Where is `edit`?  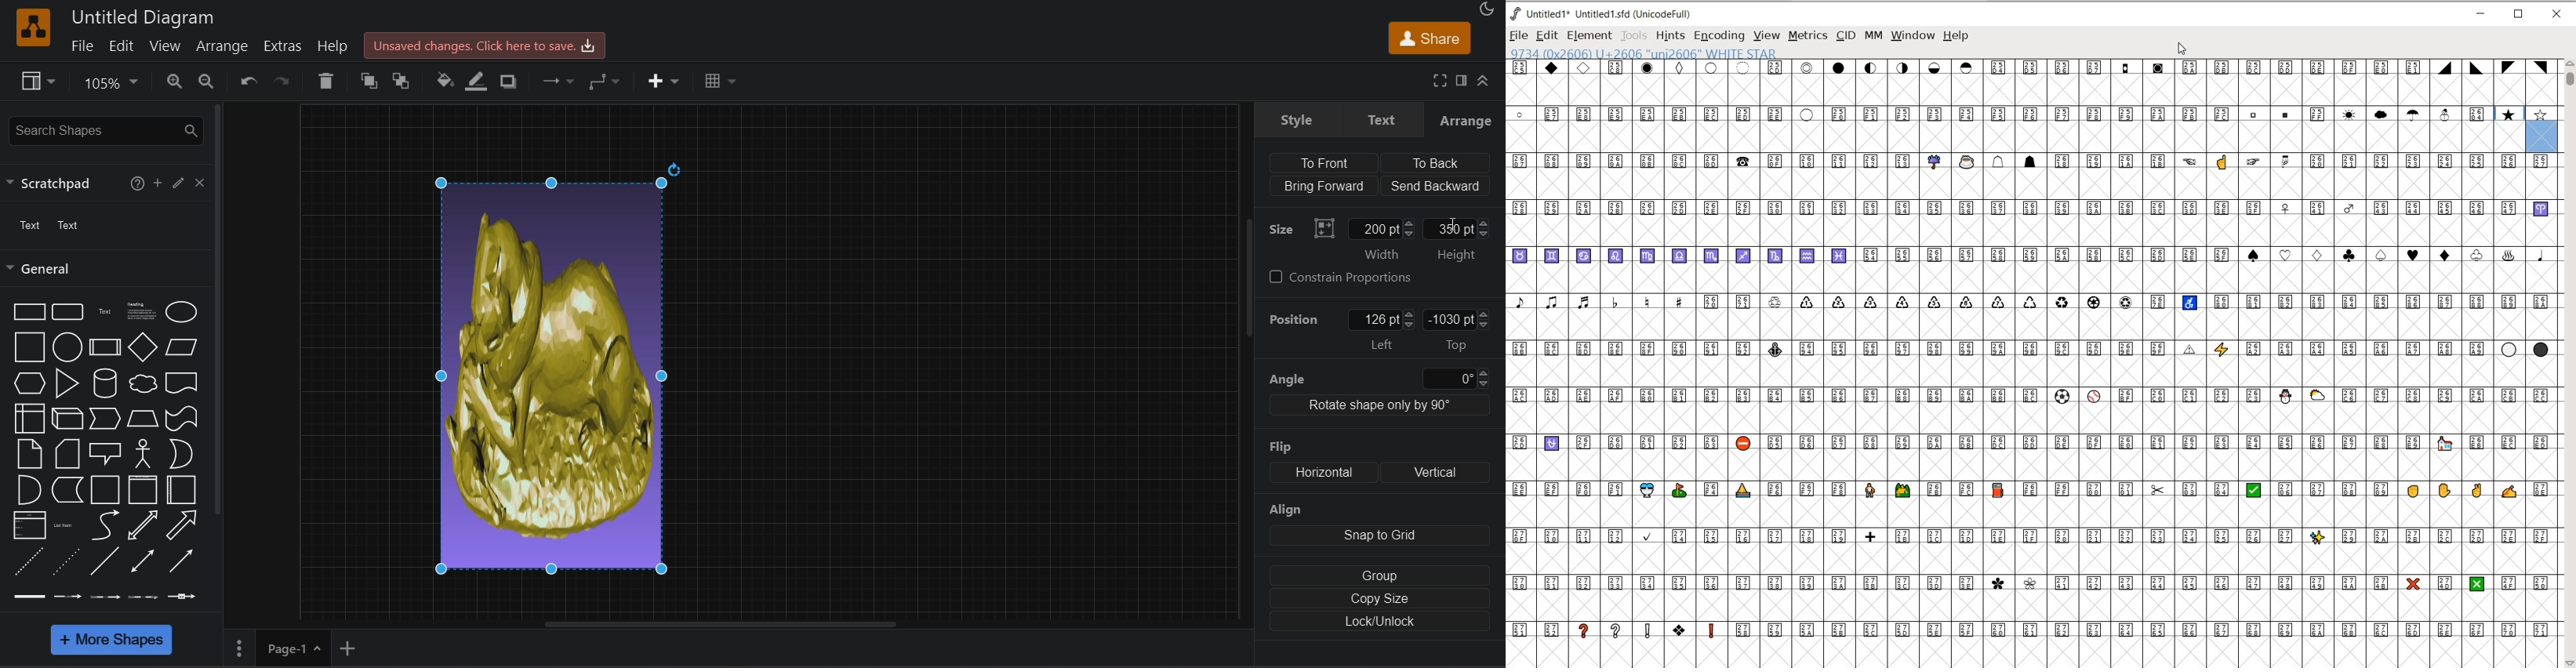 edit is located at coordinates (177, 182).